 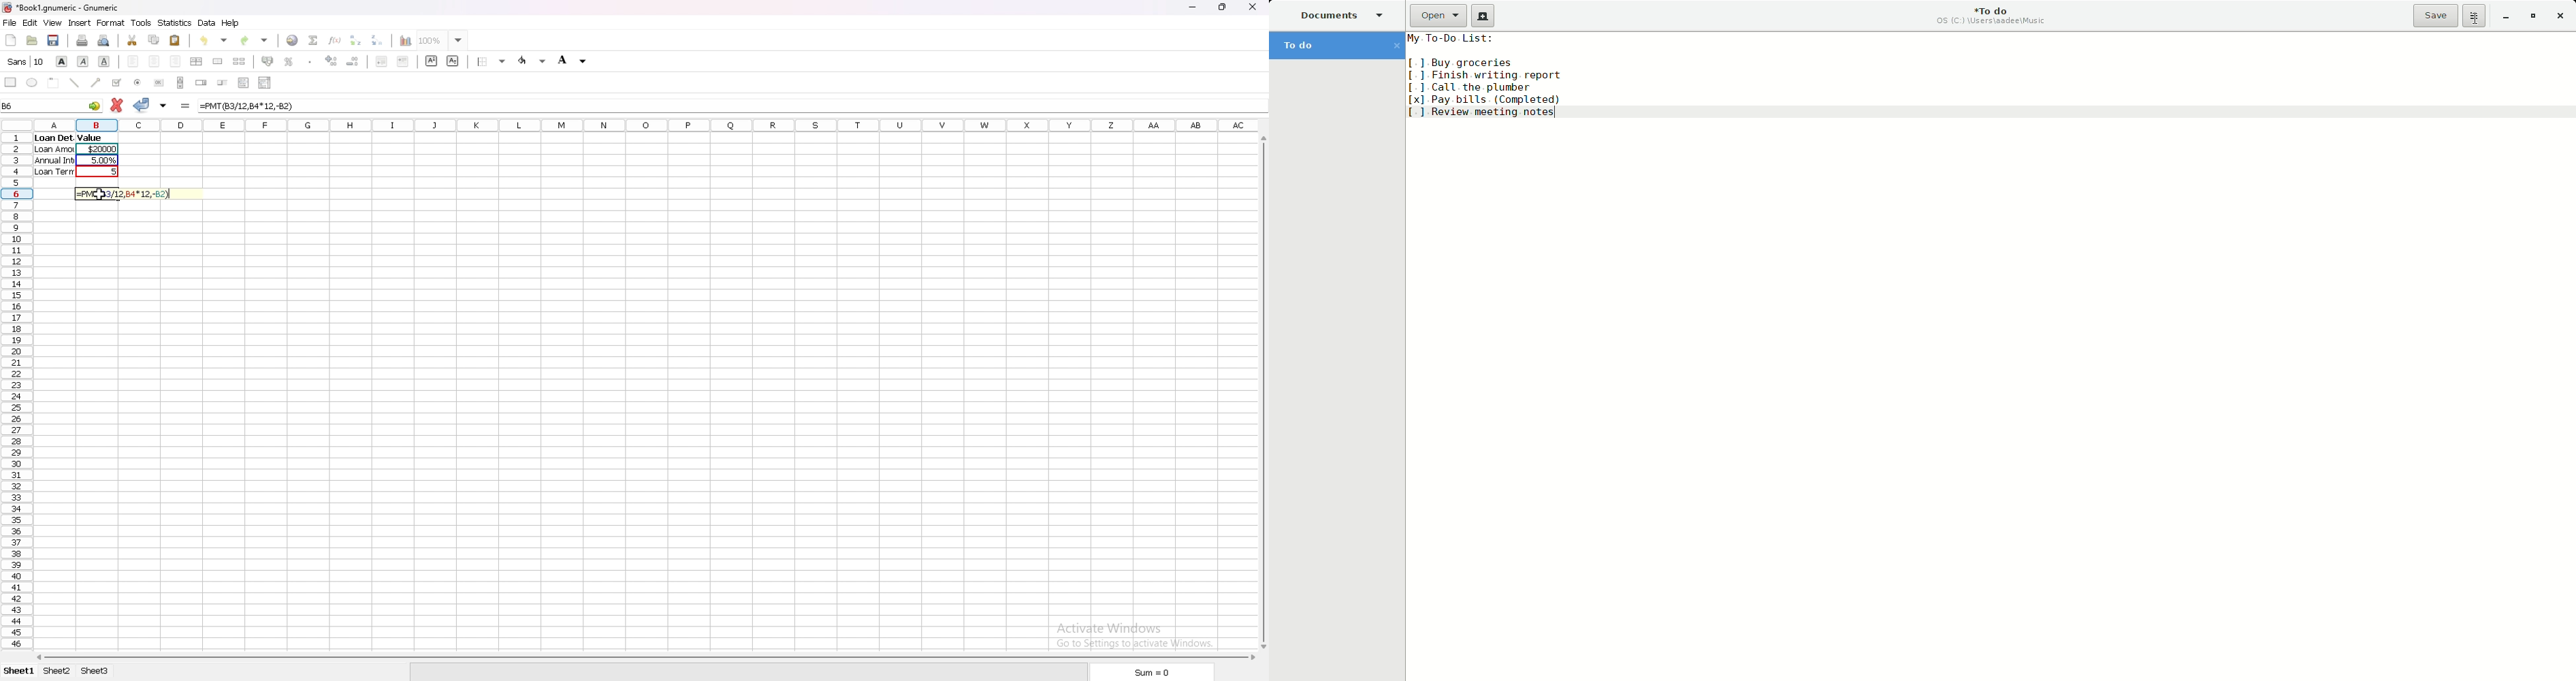 What do you see at coordinates (431, 61) in the screenshot?
I see `superscript` at bounding box center [431, 61].